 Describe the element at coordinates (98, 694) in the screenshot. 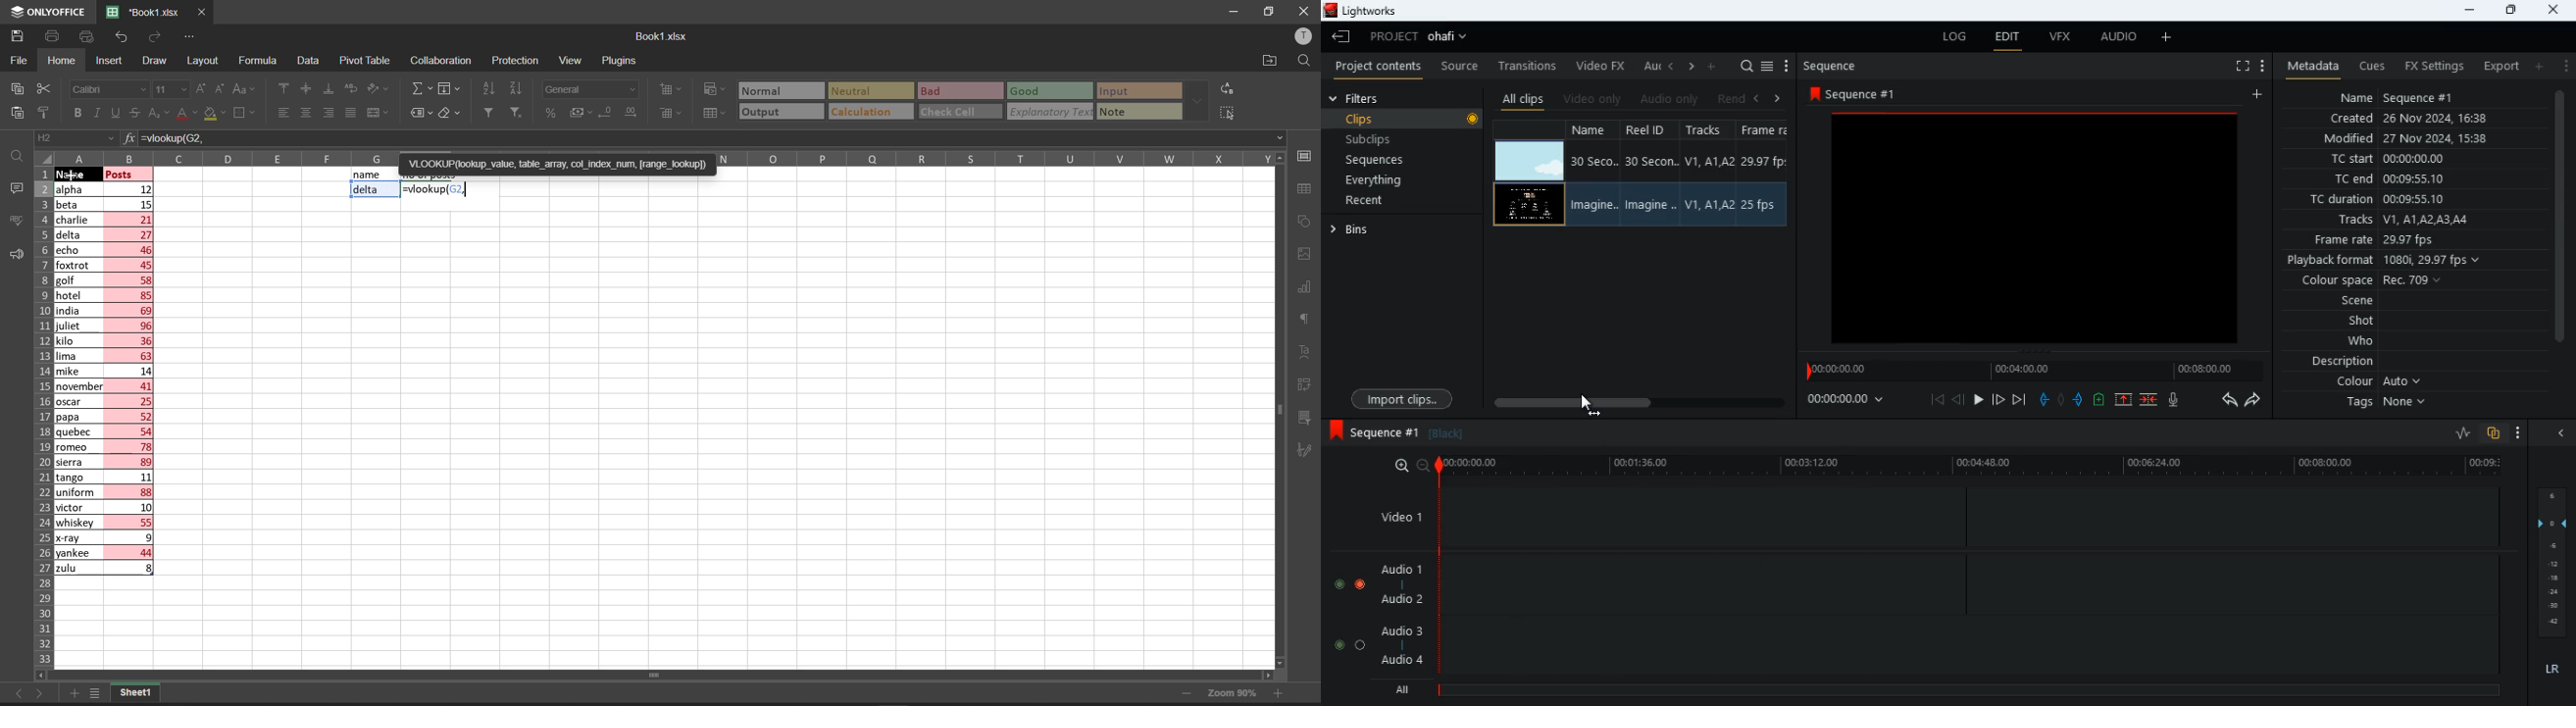

I see `list of sheets` at that location.